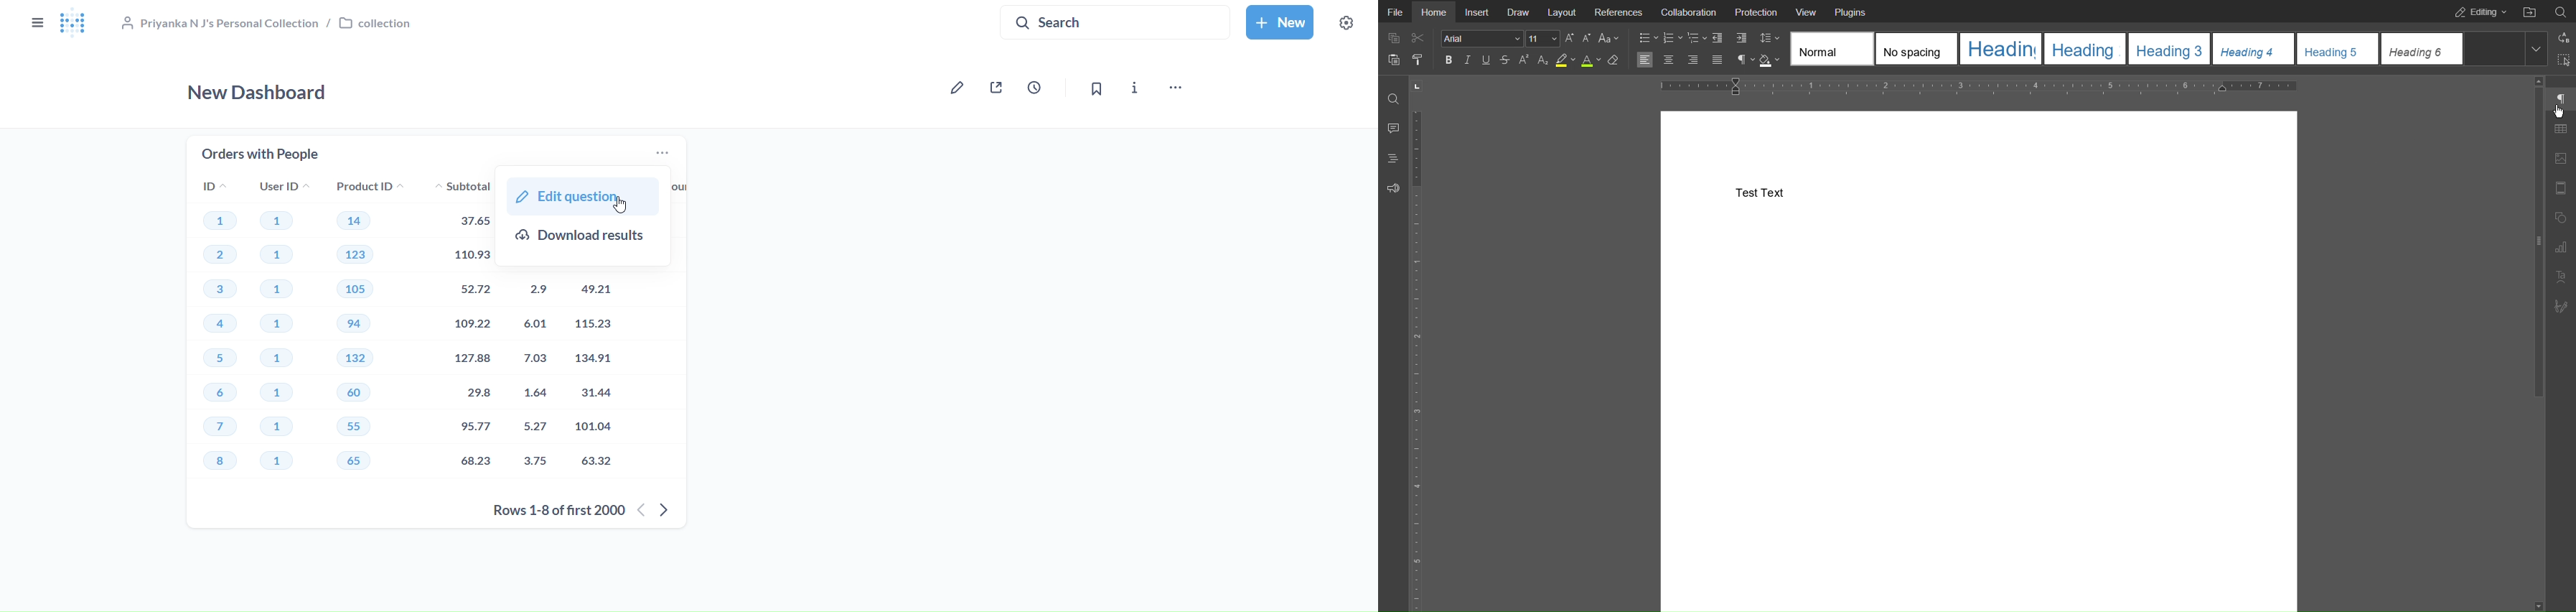  I want to click on Plugins, so click(1852, 11).